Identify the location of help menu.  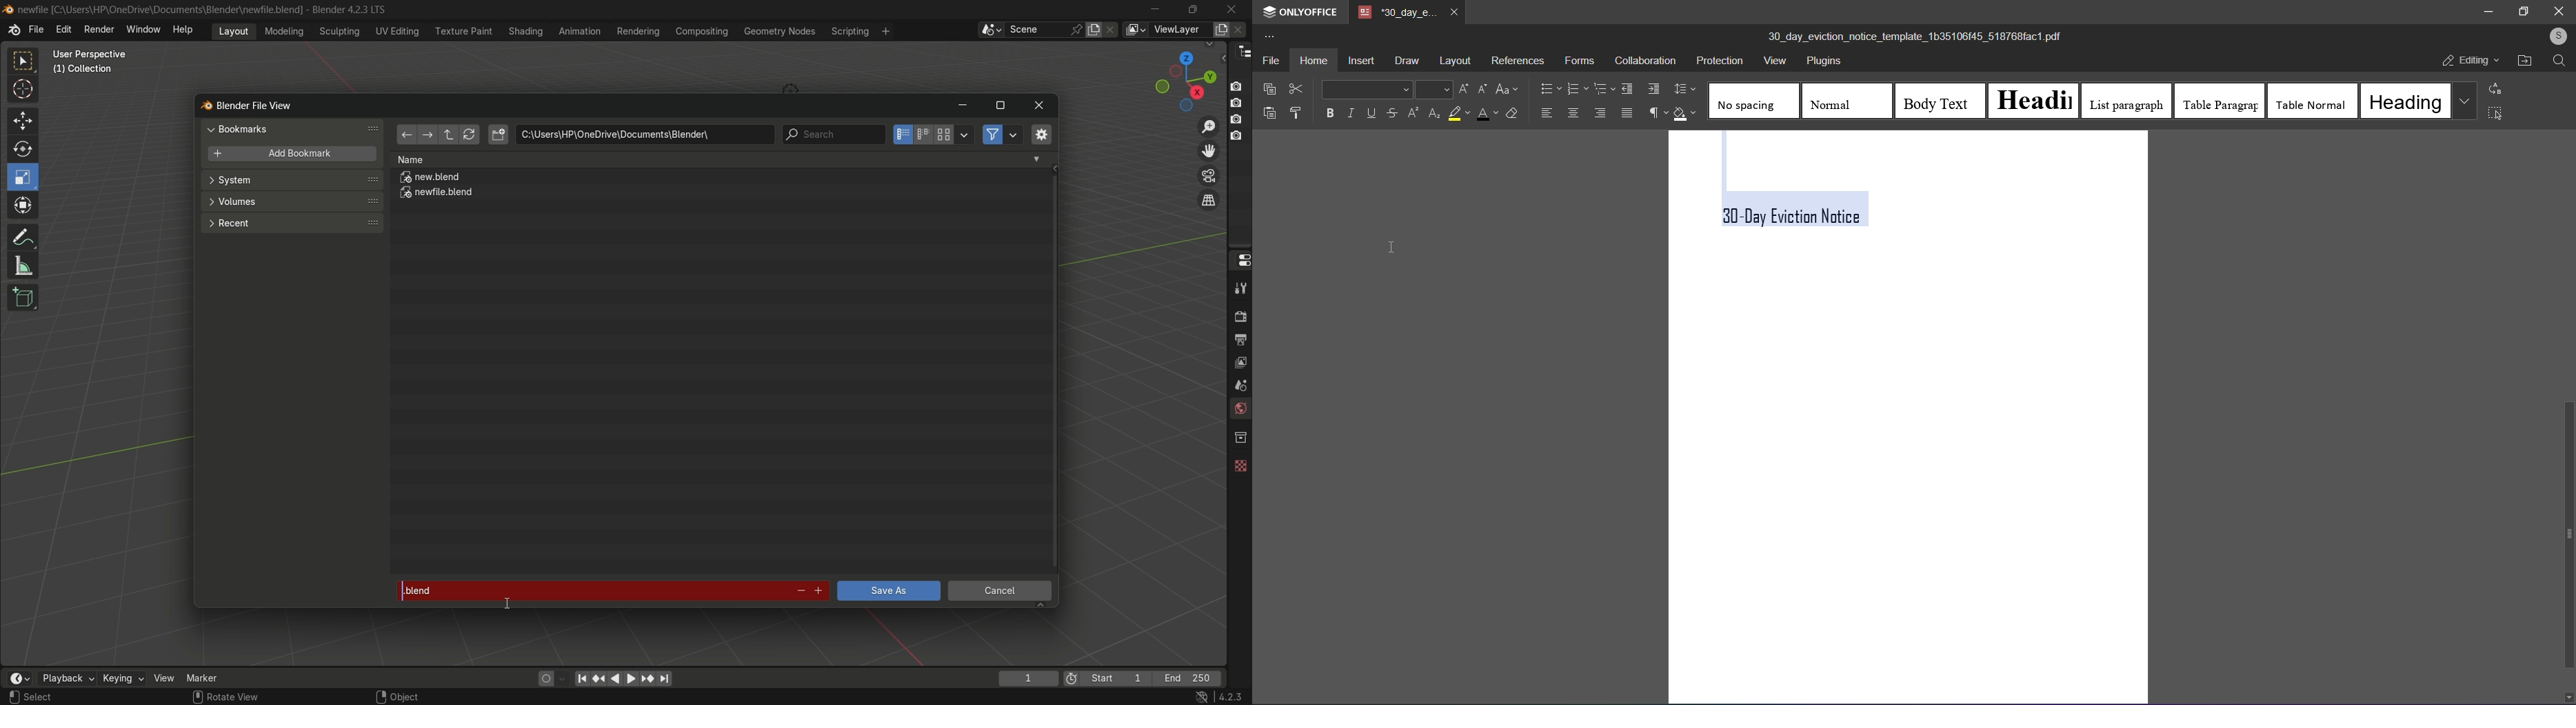
(186, 29).